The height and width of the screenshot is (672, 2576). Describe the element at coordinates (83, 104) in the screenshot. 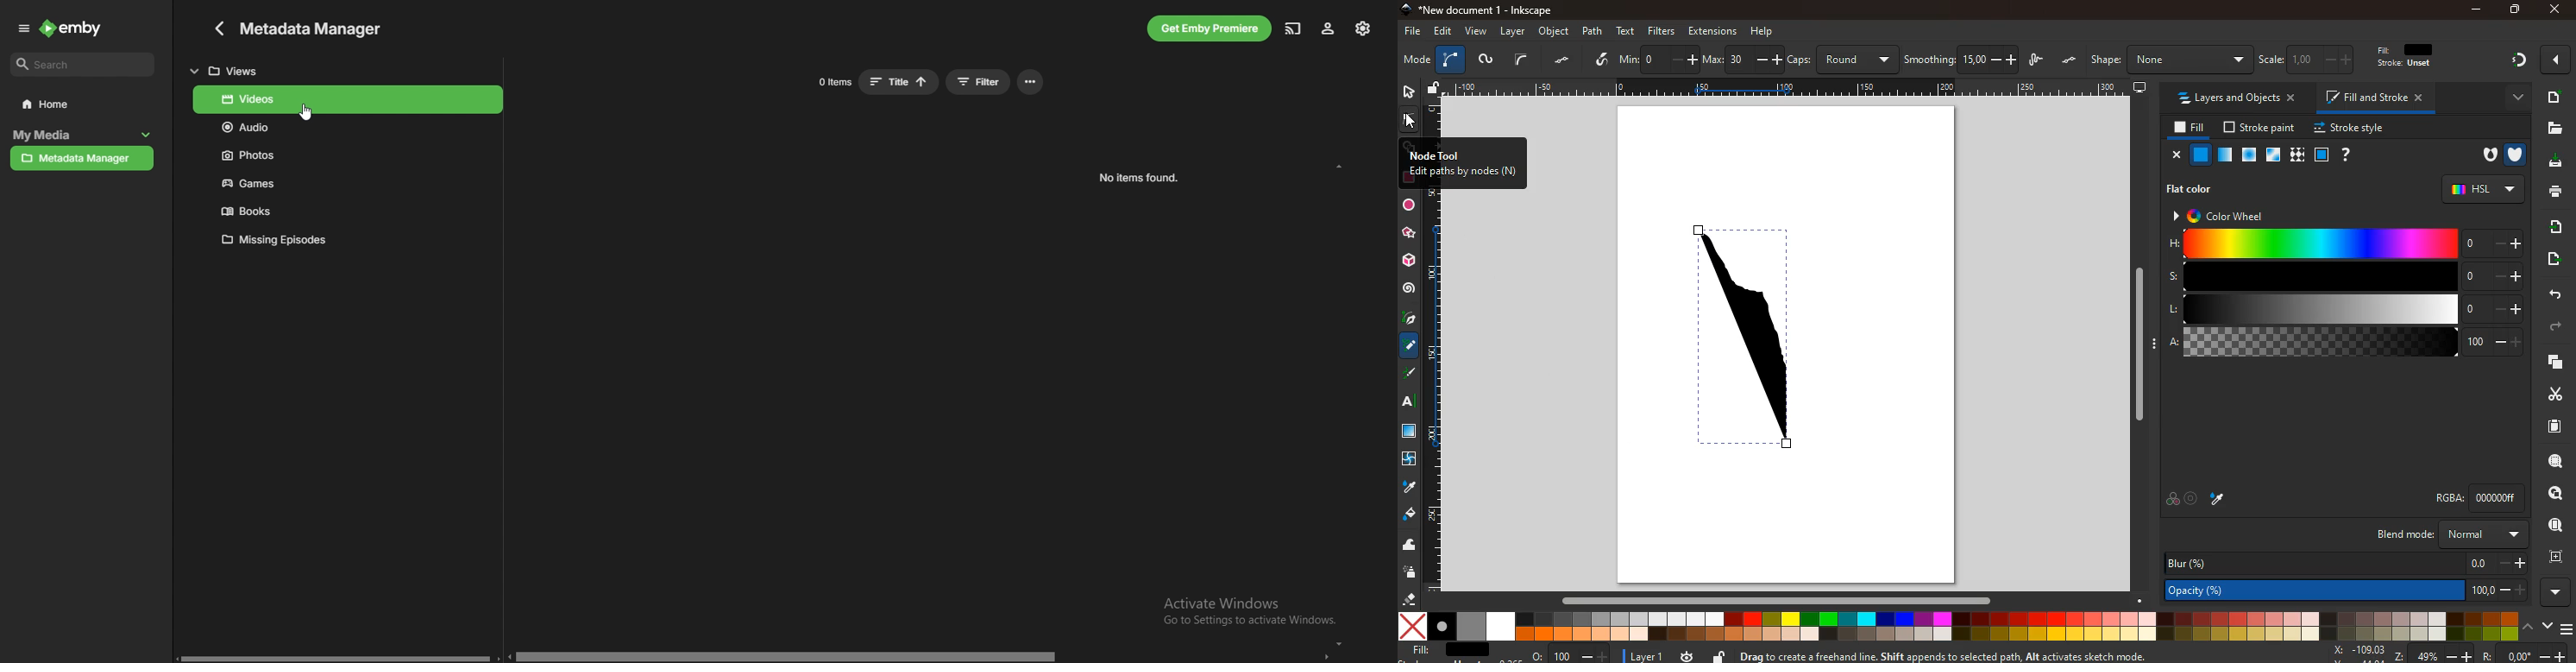

I see `home` at that location.